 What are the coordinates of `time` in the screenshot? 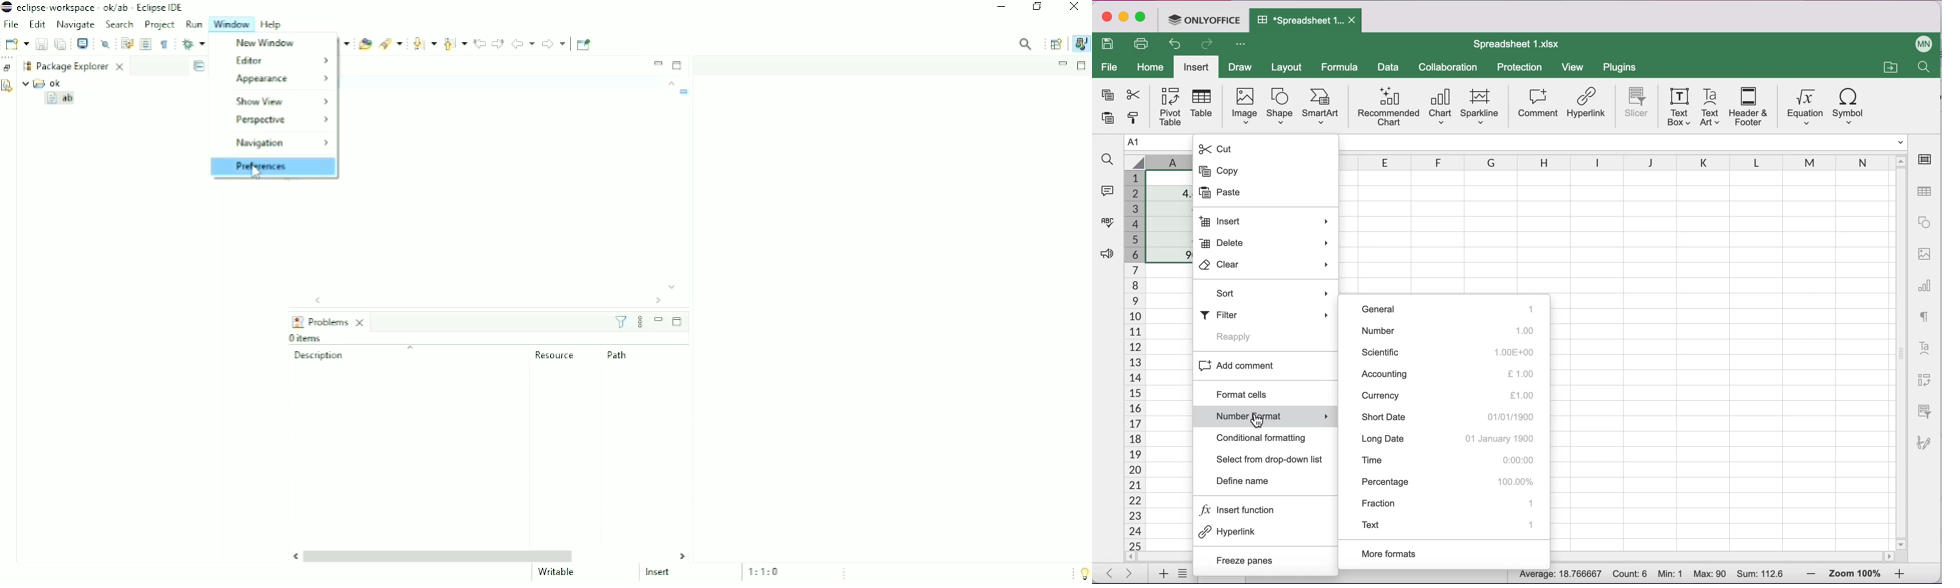 It's located at (1452, 460).